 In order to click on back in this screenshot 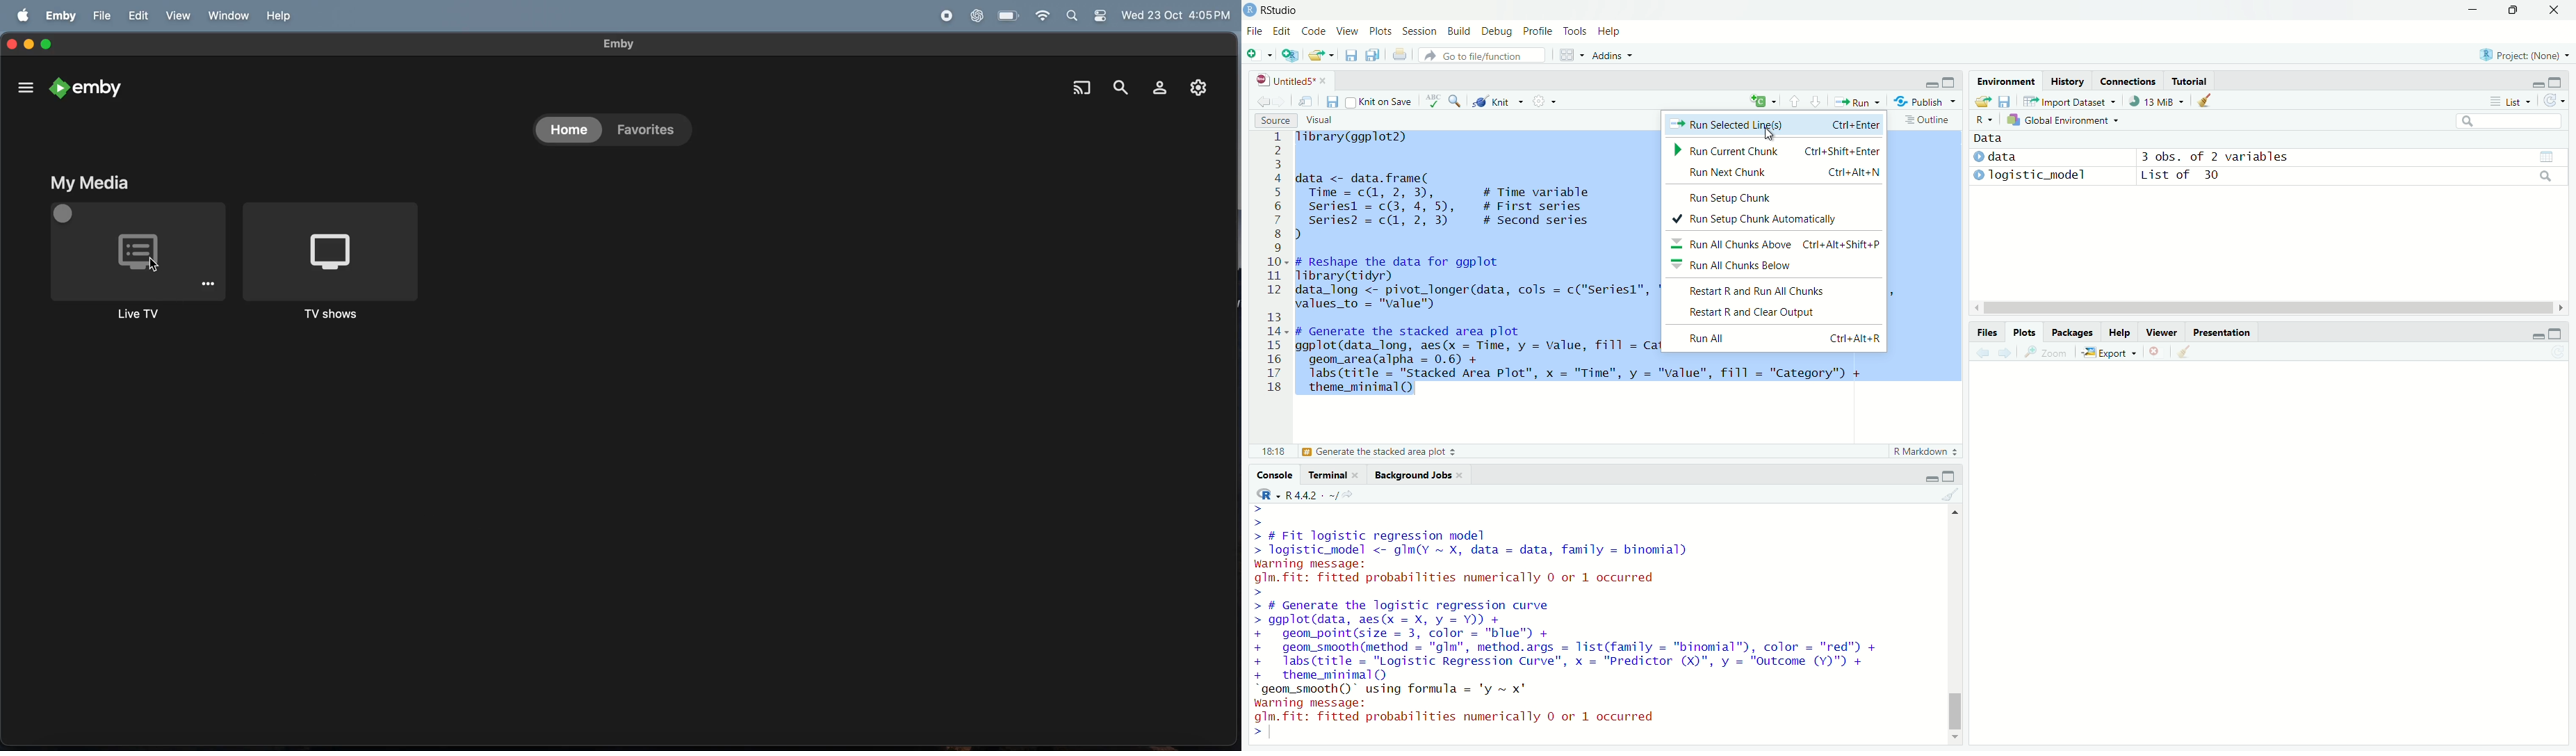, I will do `click(1981, 355)`.